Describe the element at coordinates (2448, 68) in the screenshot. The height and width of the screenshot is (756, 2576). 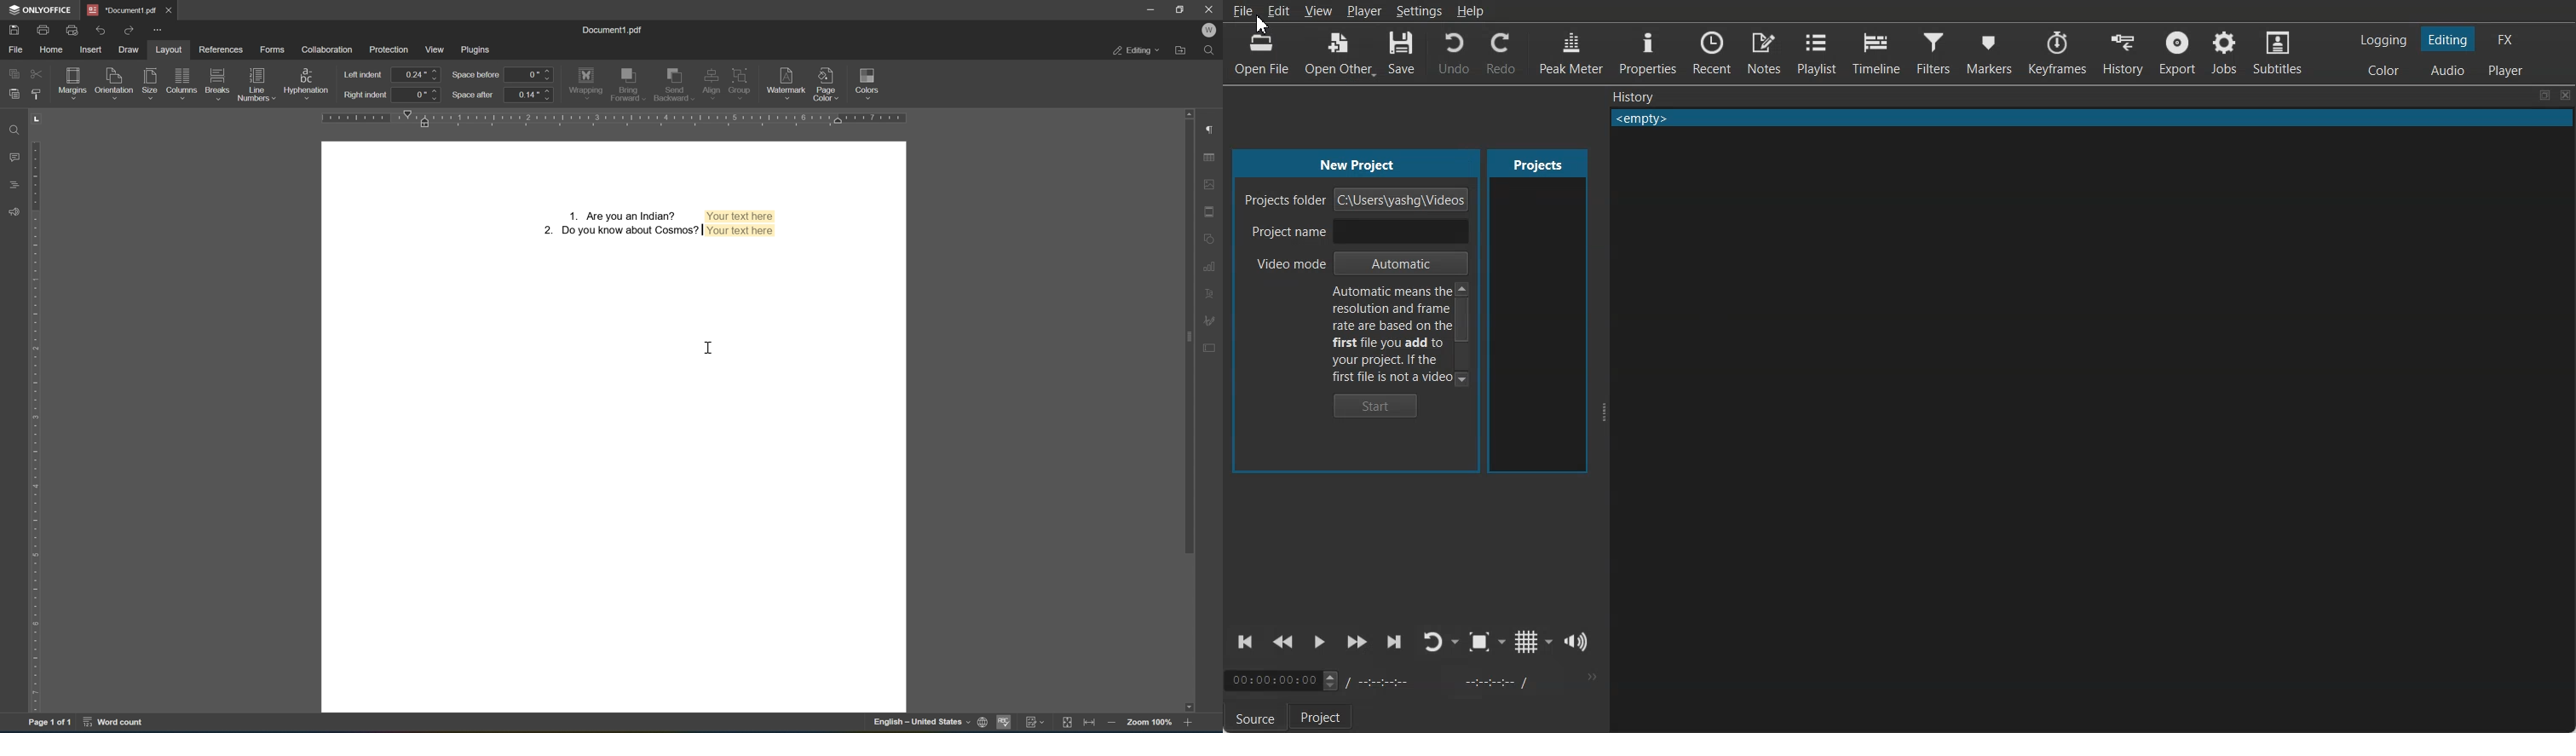
I see `Switching to Audio Layout` at that location.